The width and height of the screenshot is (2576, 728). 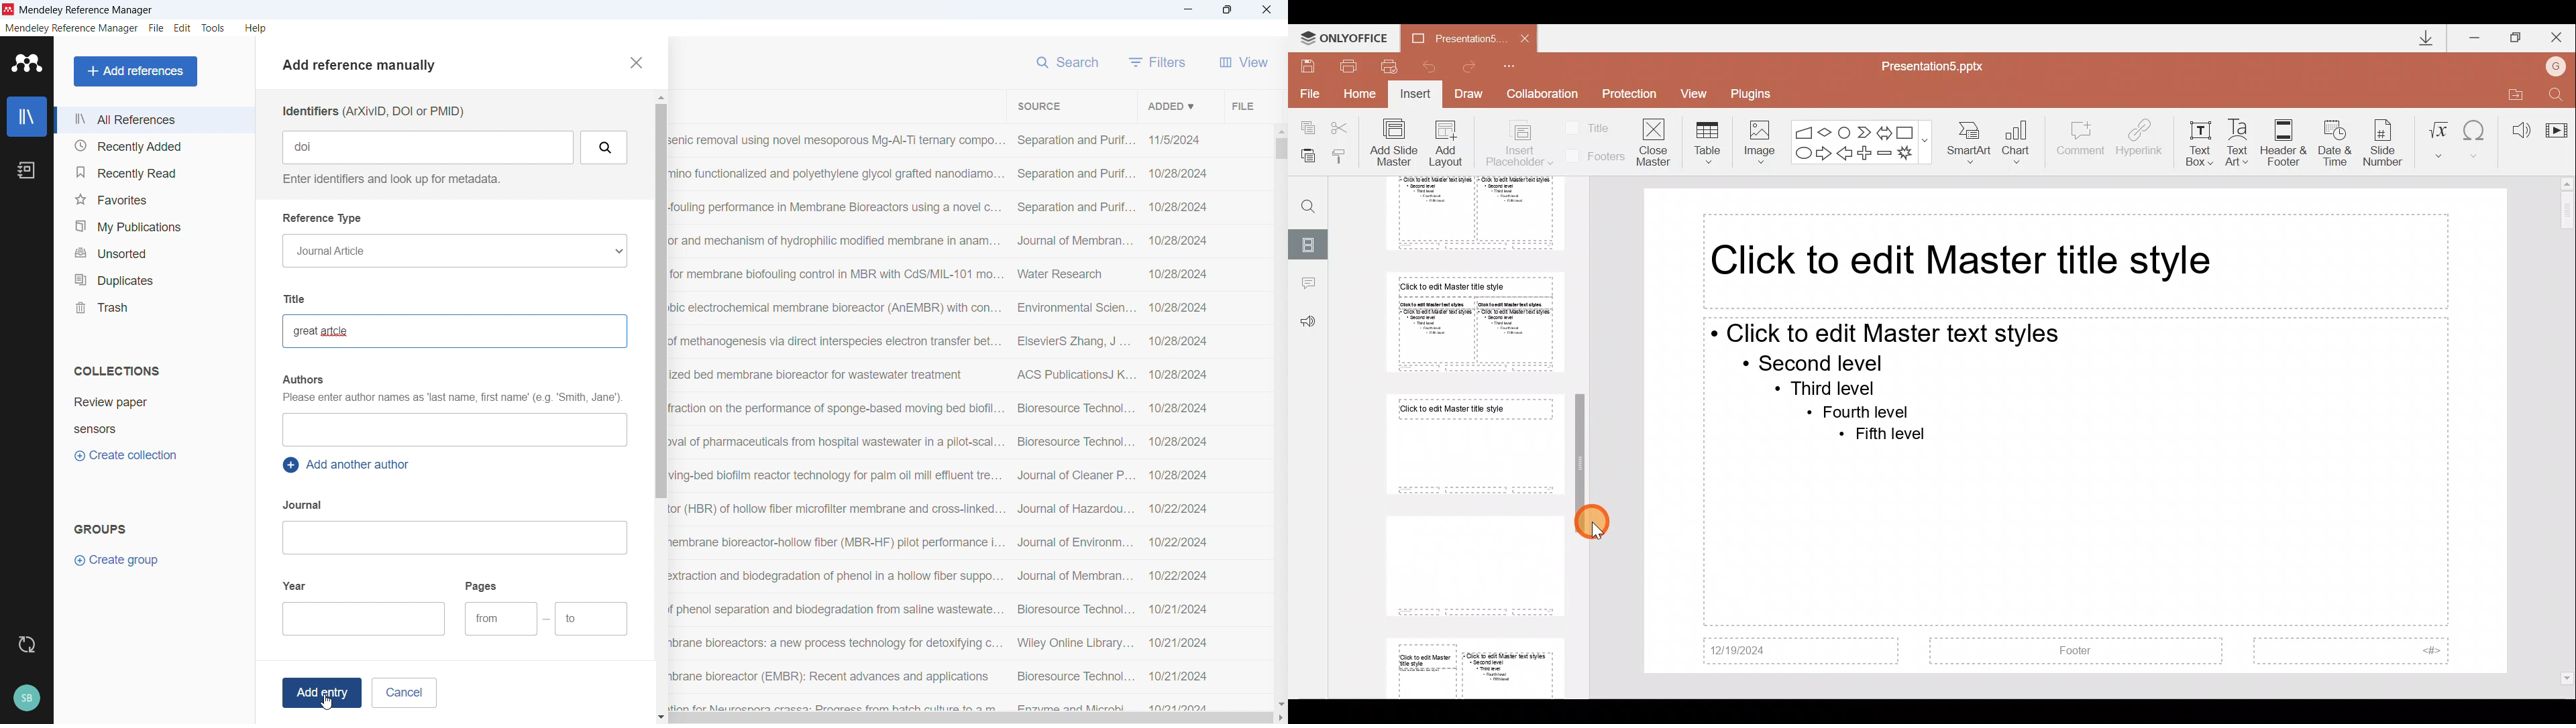 I want to click on search , so click(x=1069, y=60).